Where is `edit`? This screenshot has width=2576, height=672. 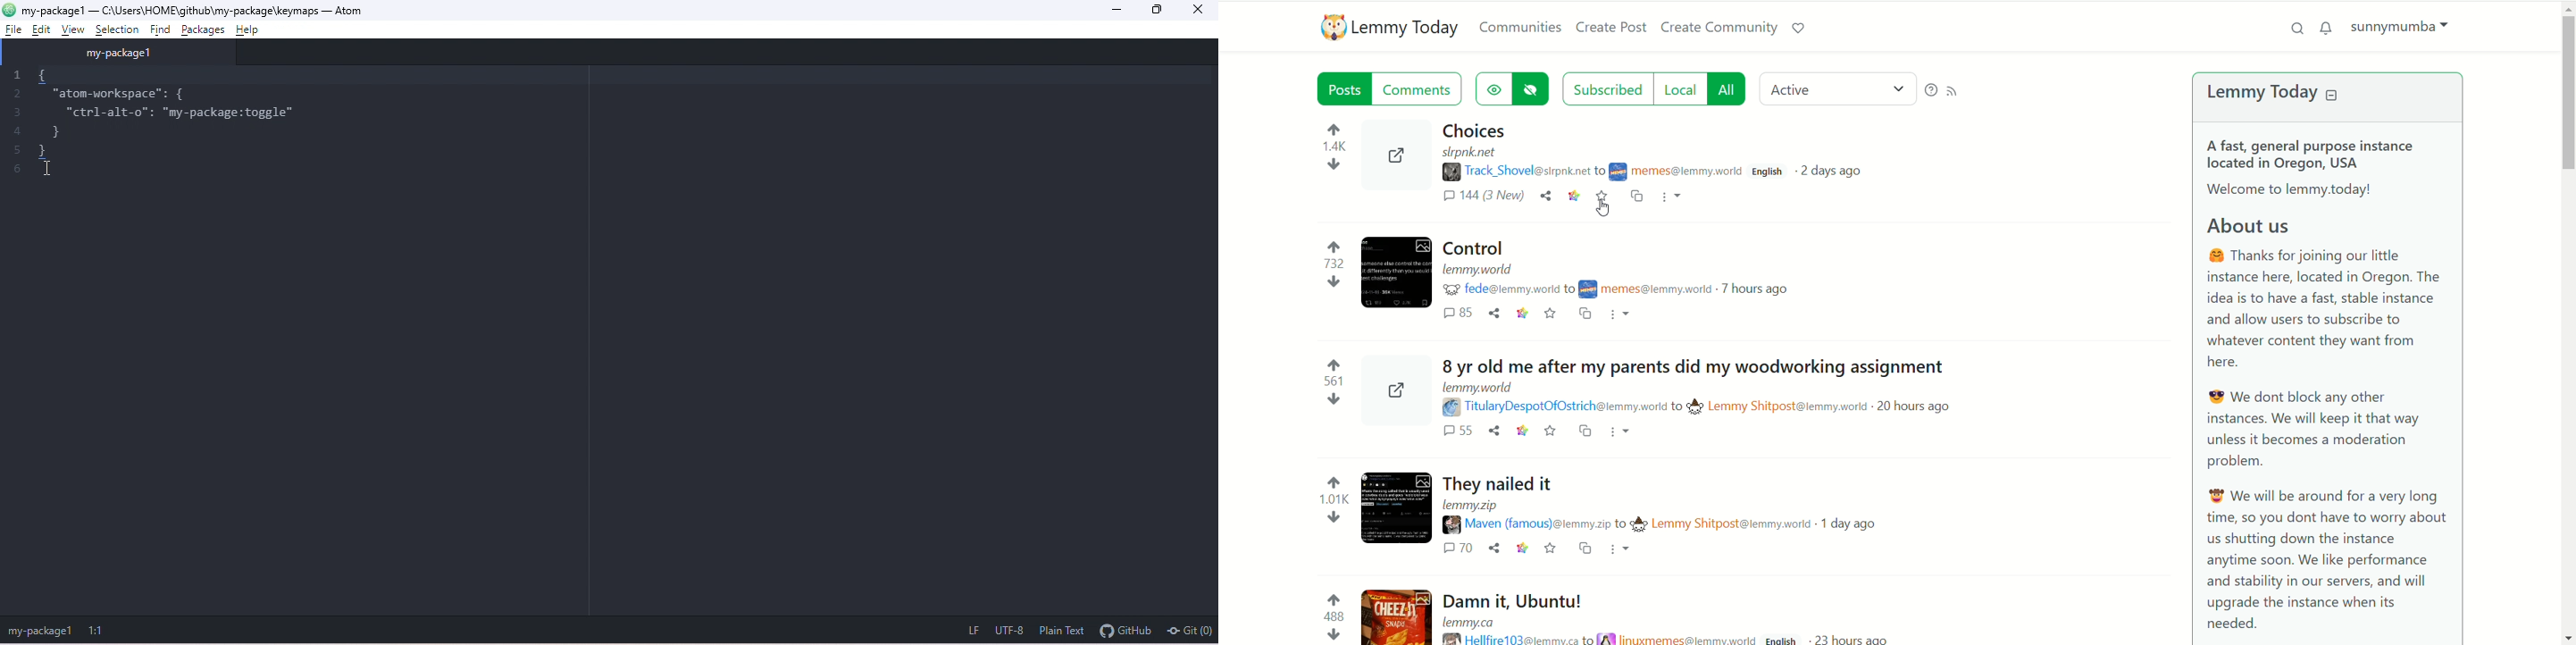
edit is located at coordinates (42, 29).